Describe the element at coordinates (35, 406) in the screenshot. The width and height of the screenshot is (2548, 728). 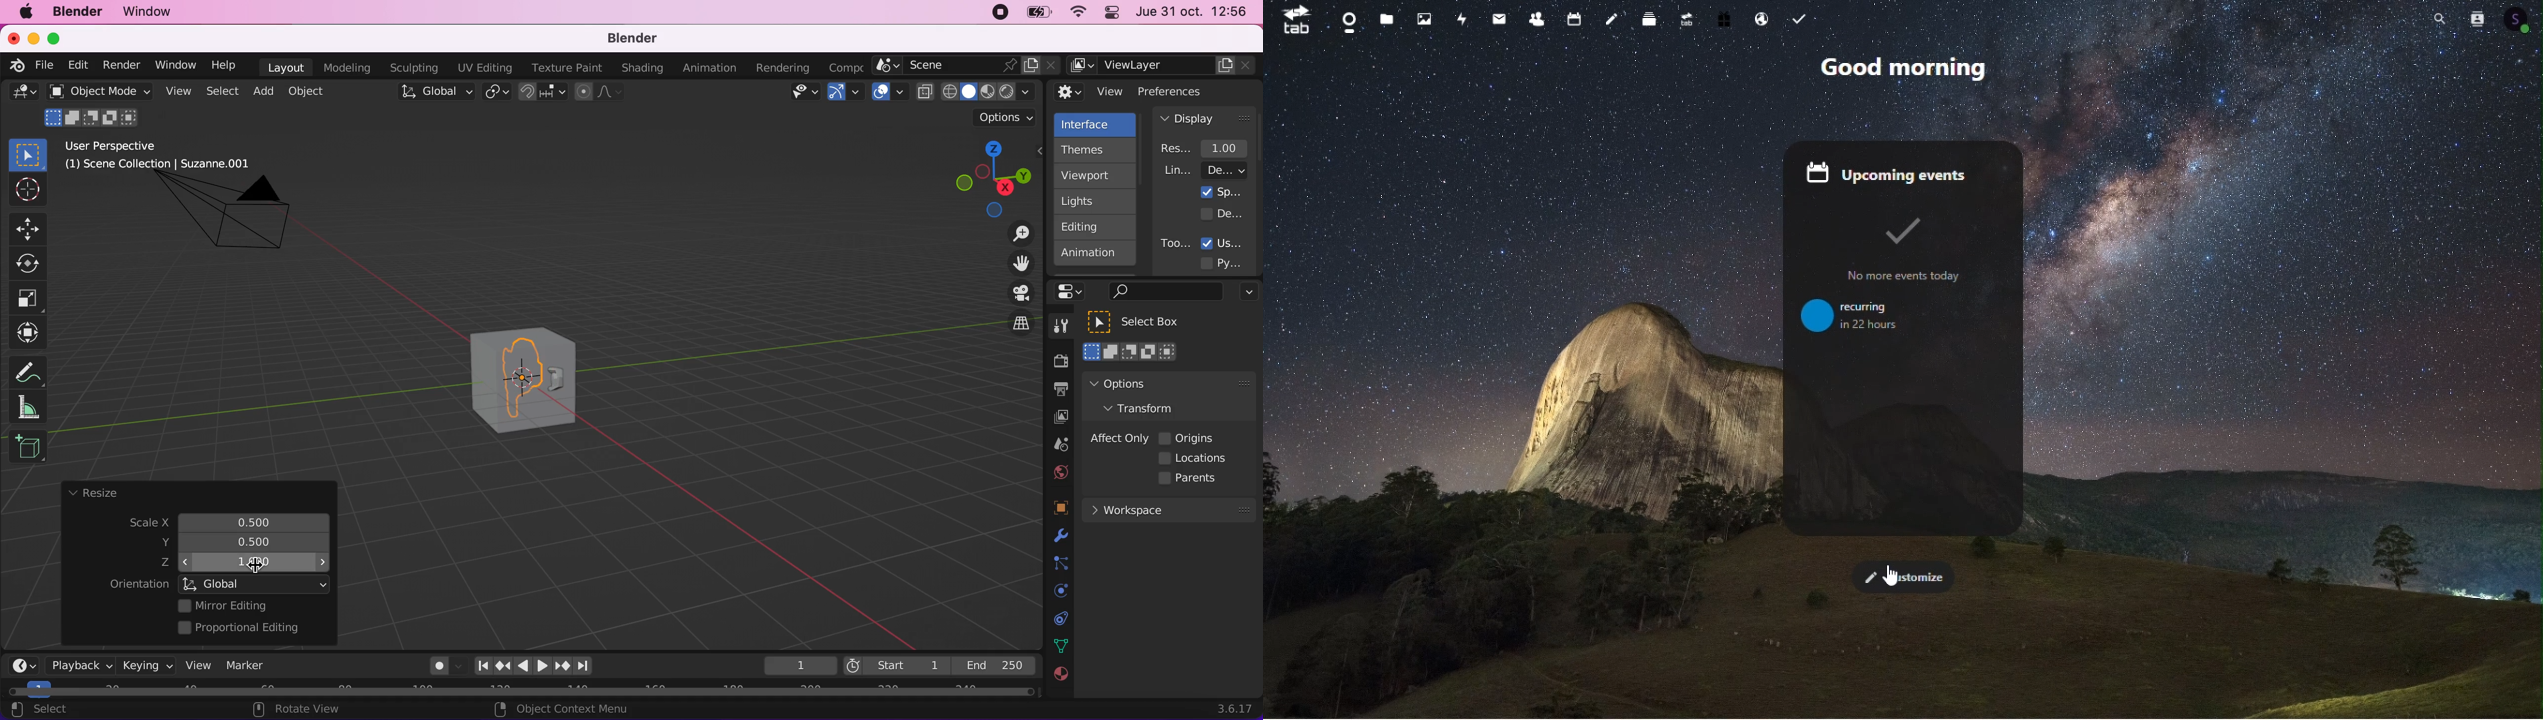
I see `measure` at that location.